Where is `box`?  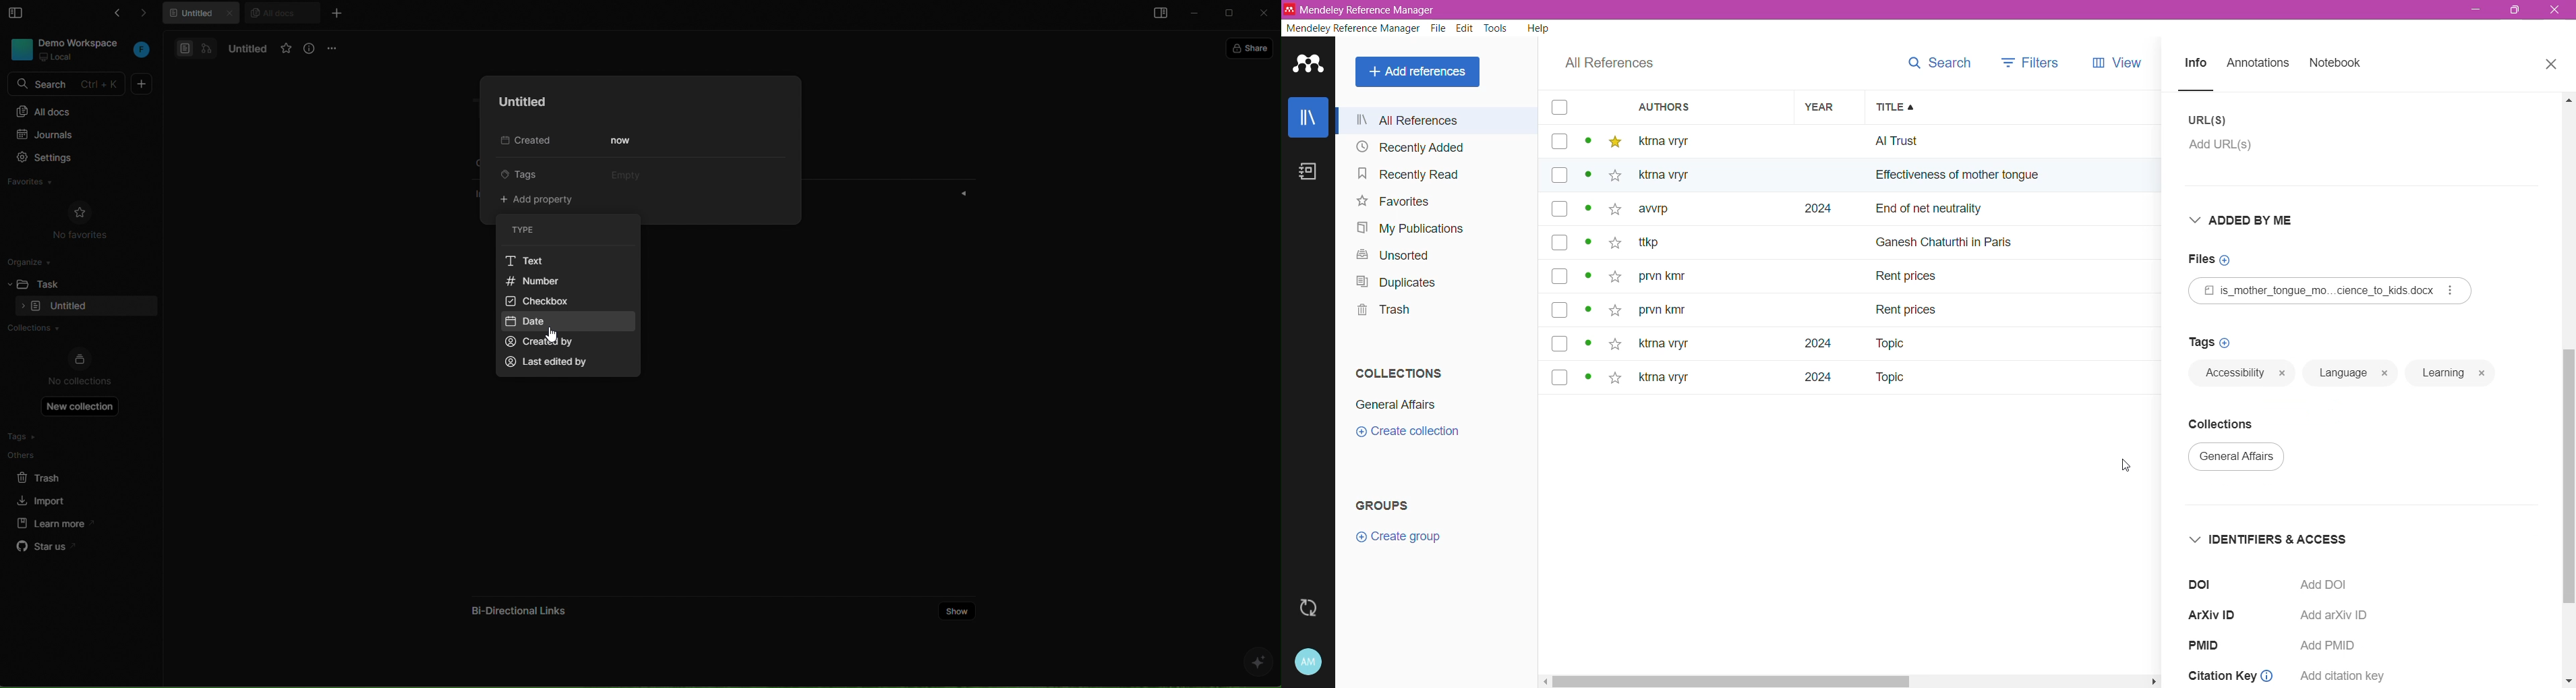 box is located at coordinates (1559, 142).